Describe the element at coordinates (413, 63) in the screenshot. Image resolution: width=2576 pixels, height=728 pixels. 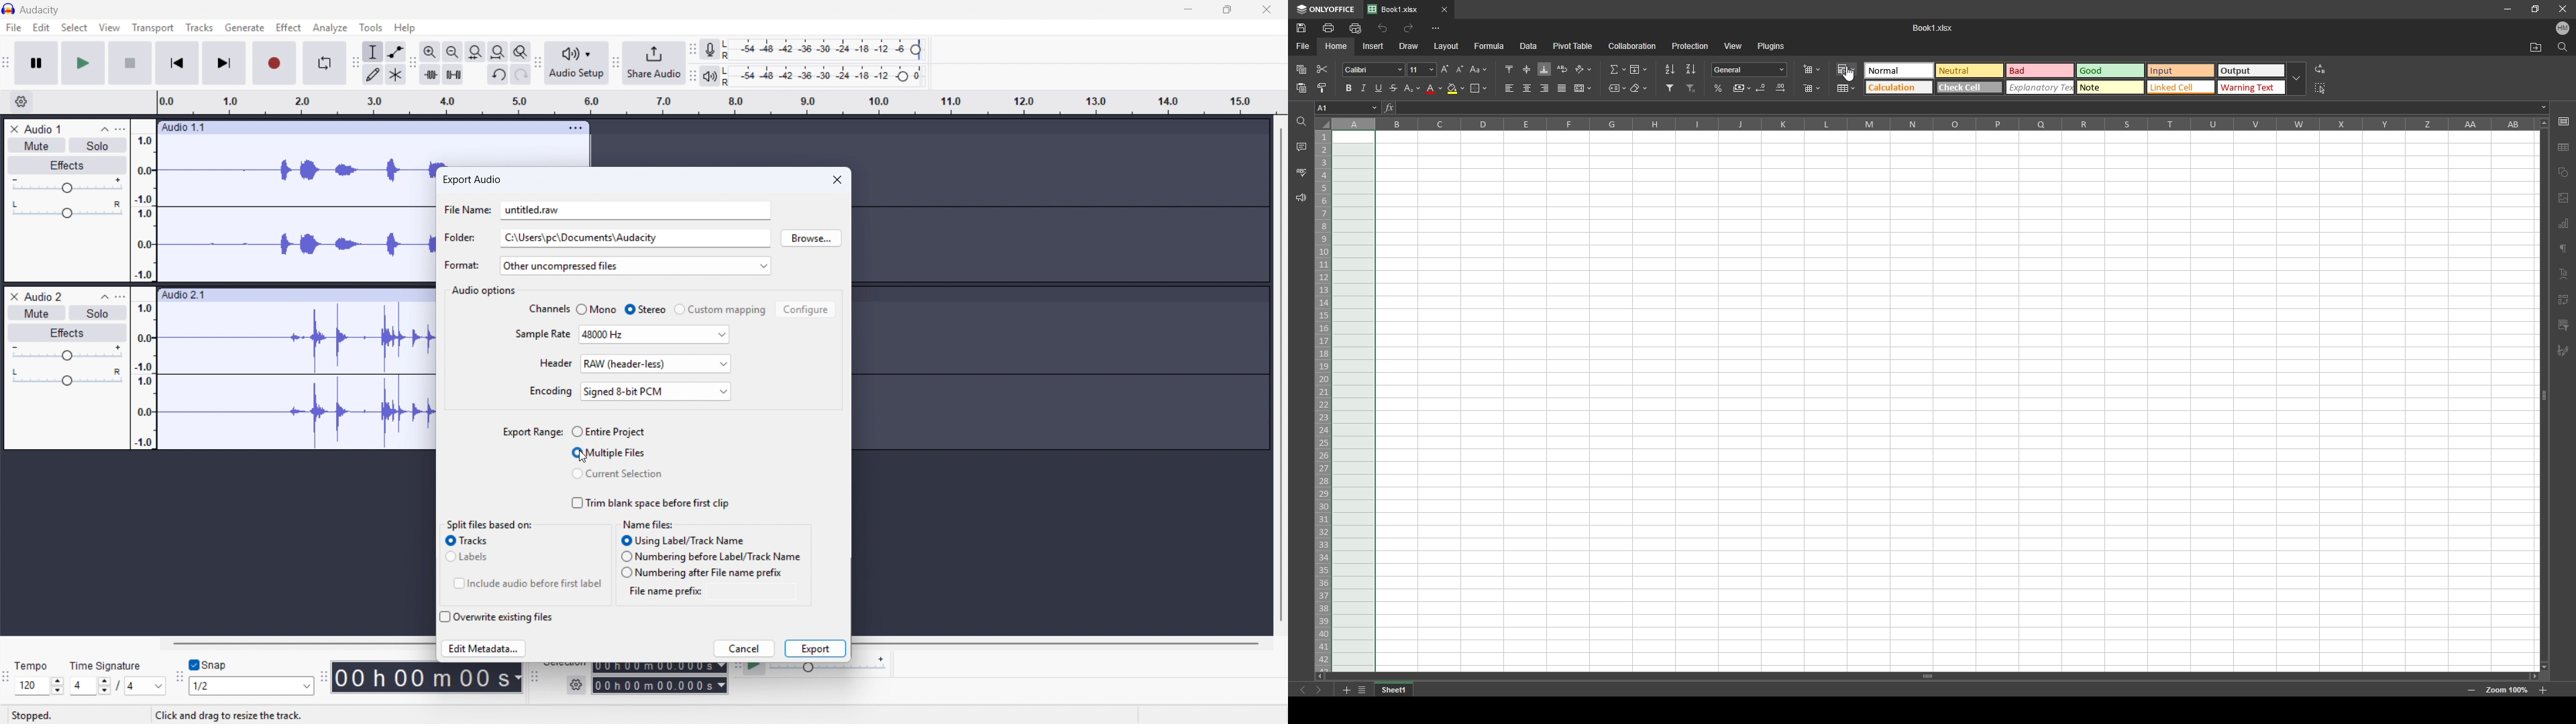
I see `Edit toolbar ` at that location.